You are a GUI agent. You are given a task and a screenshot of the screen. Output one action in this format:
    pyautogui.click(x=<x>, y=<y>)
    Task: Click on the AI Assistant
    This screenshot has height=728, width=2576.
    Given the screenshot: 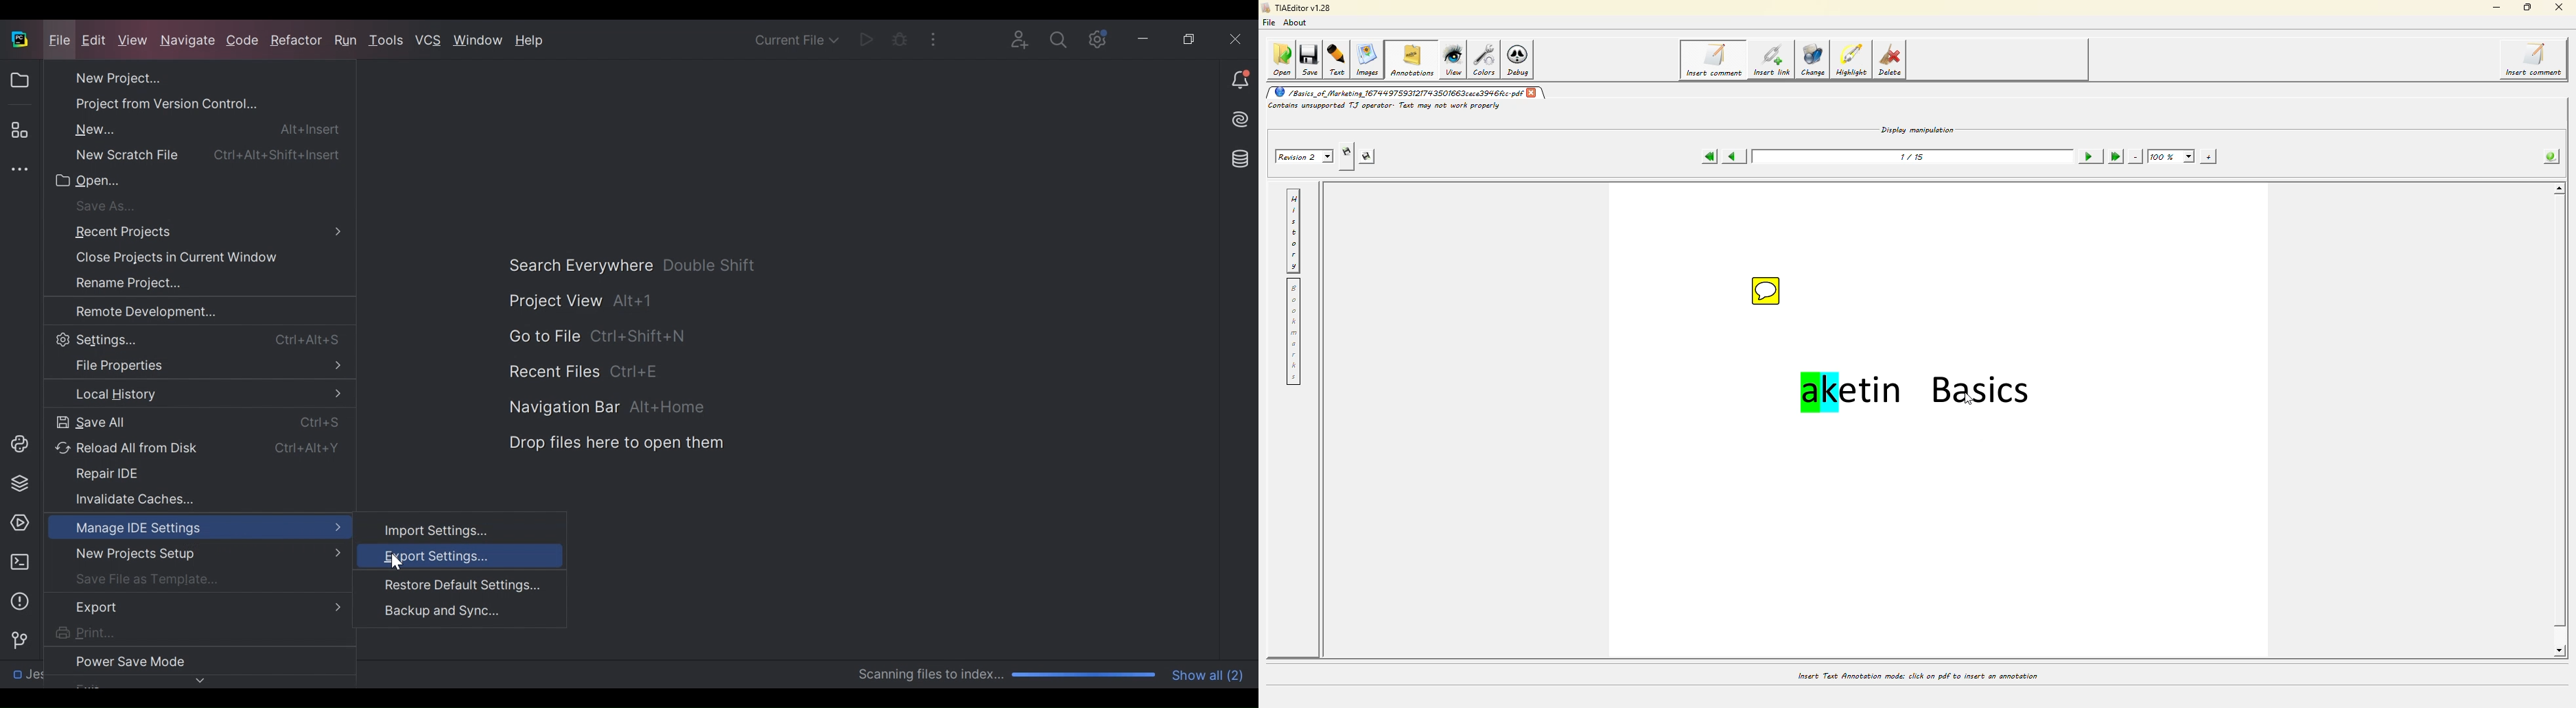 What is the action you would take?
    pyautogui.click(x=1242, y=119)
    